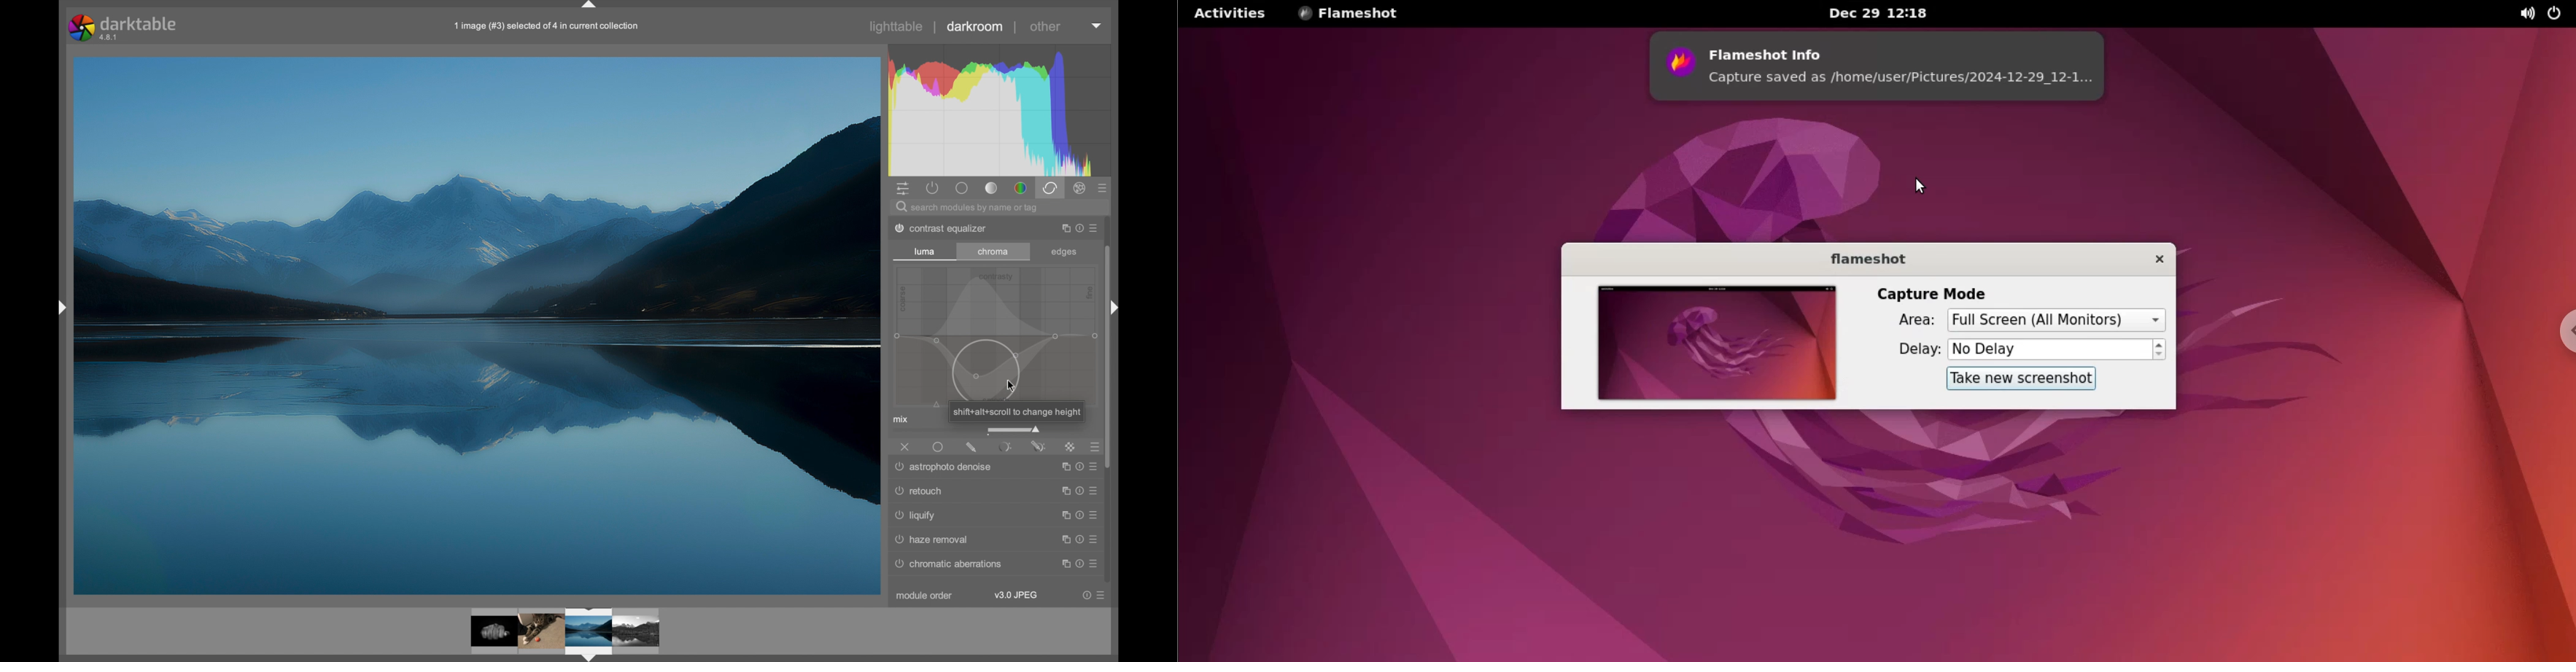 The width and height of the screenshot is (2576, 672). Describe the element at coordinates (1012, 386) in the screenshot. I see `cursor` at that location.